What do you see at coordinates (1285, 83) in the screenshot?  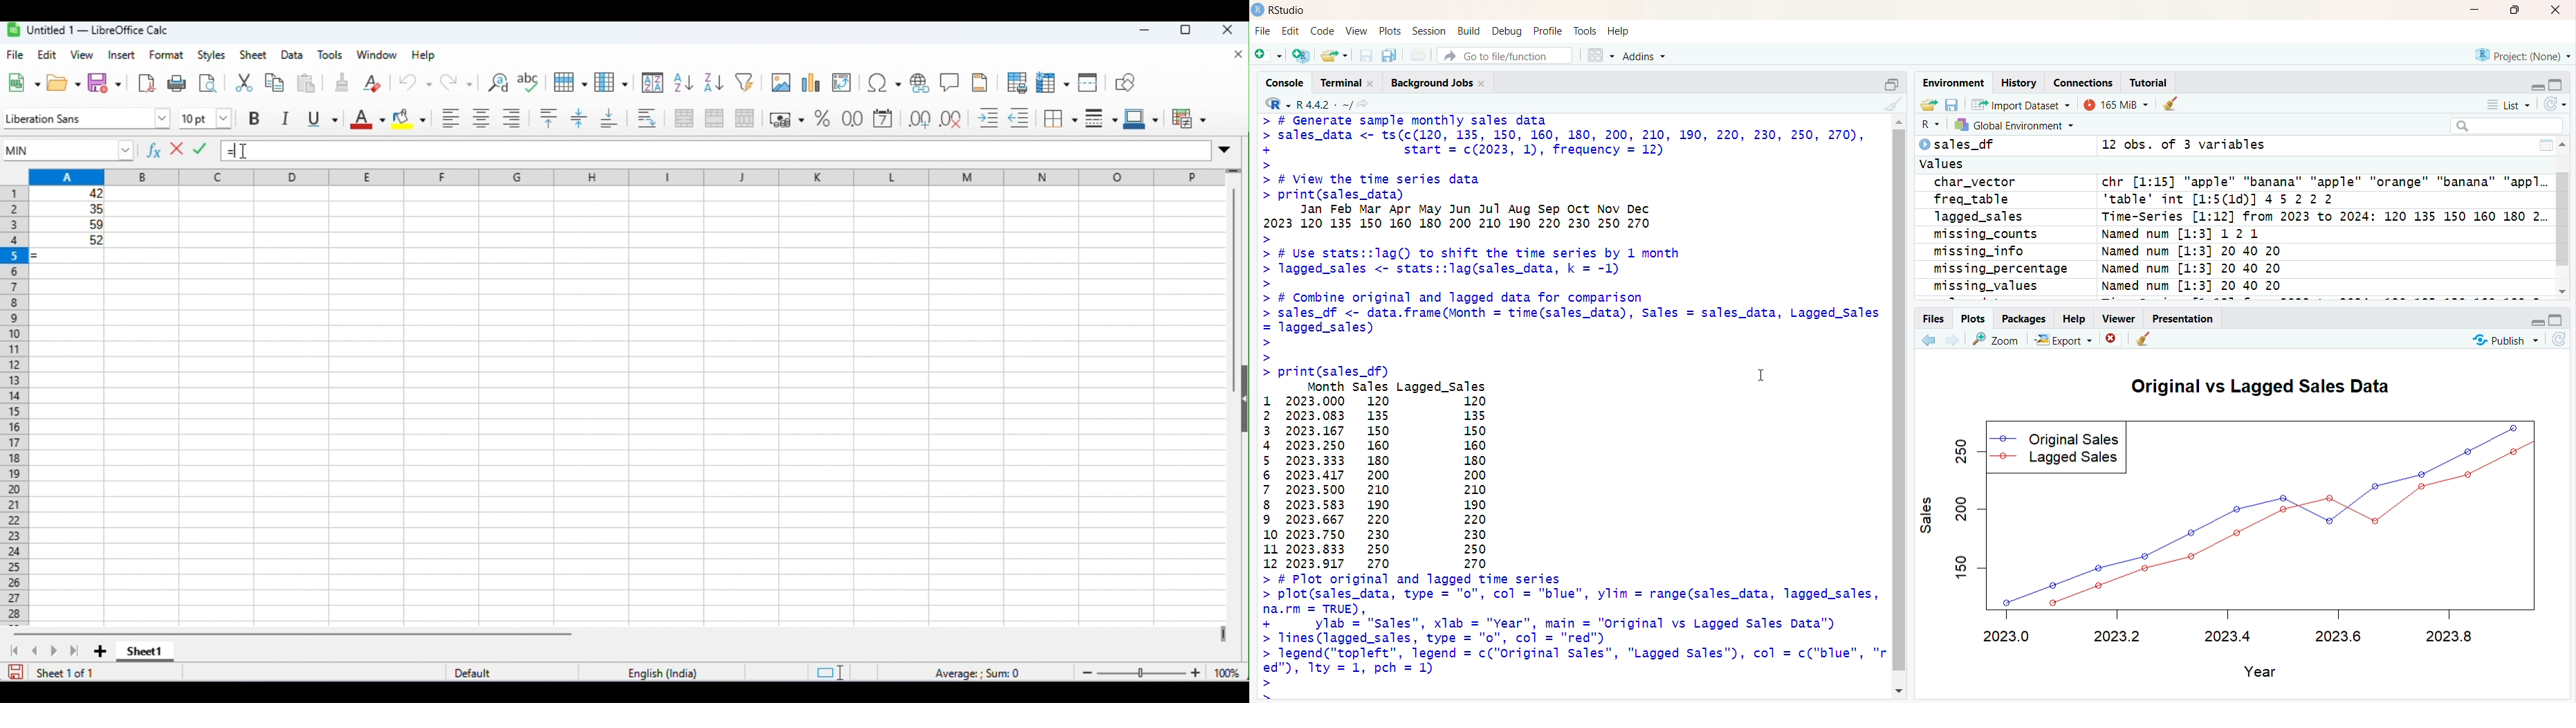 I see `console` at bounding box center [1285, 83].